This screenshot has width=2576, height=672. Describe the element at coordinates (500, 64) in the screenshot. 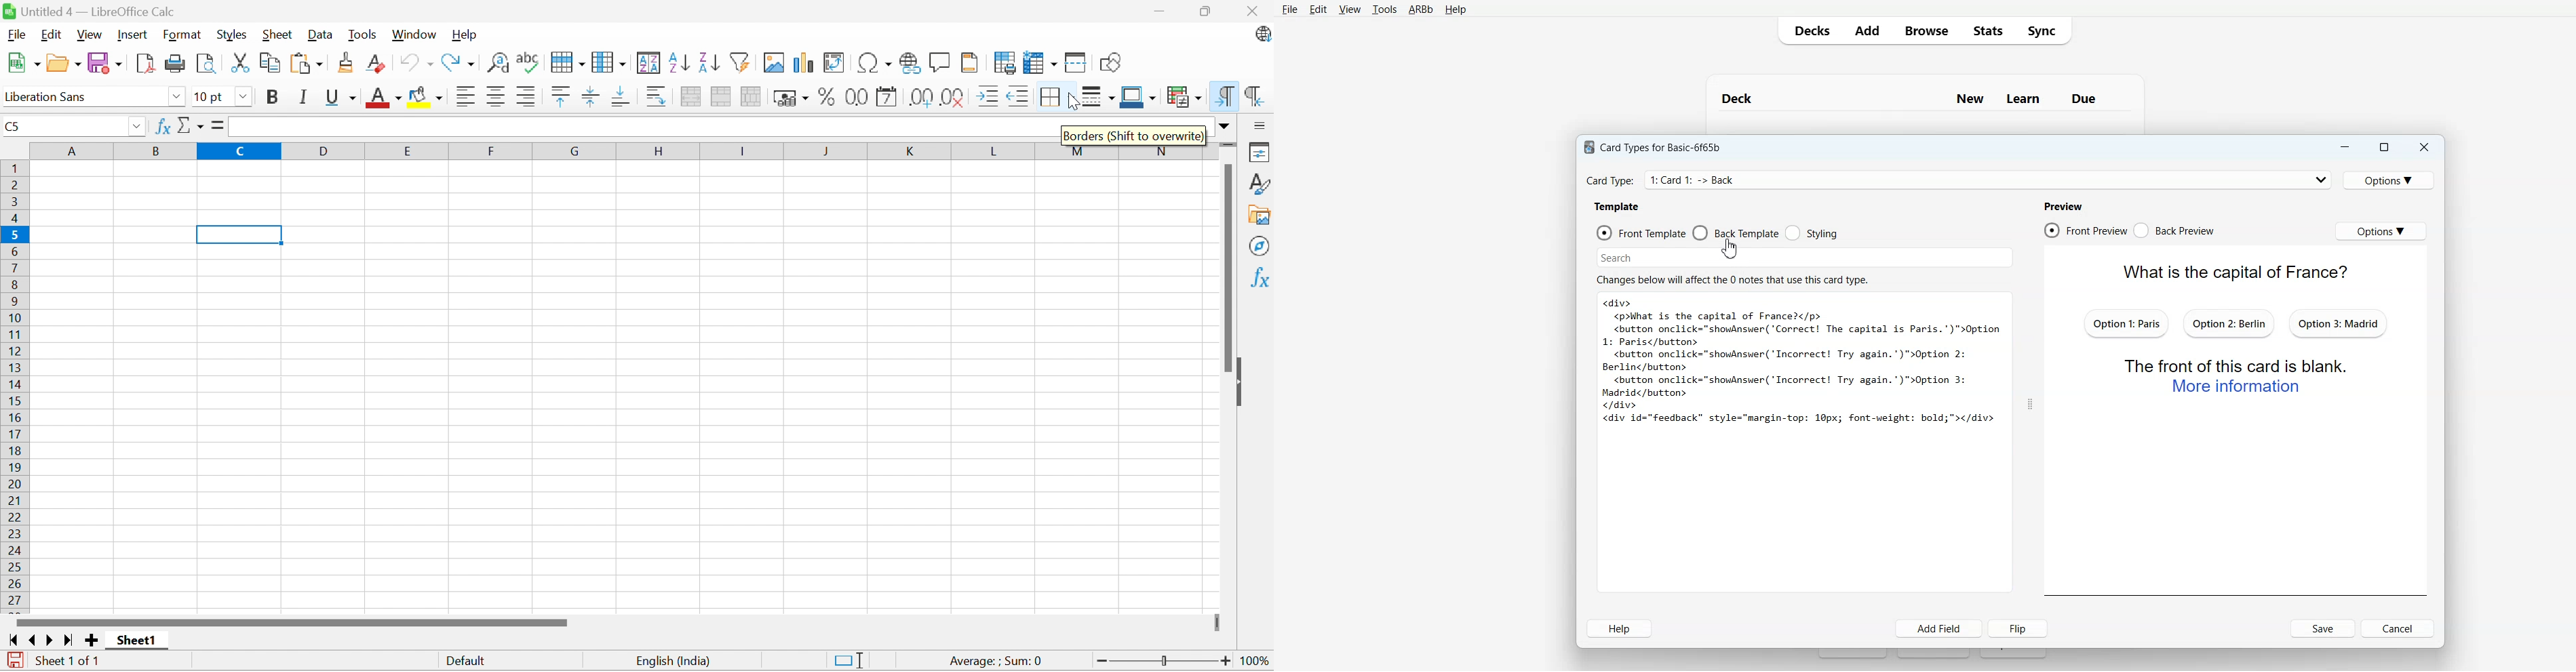

I see `Find and replace` at that location.